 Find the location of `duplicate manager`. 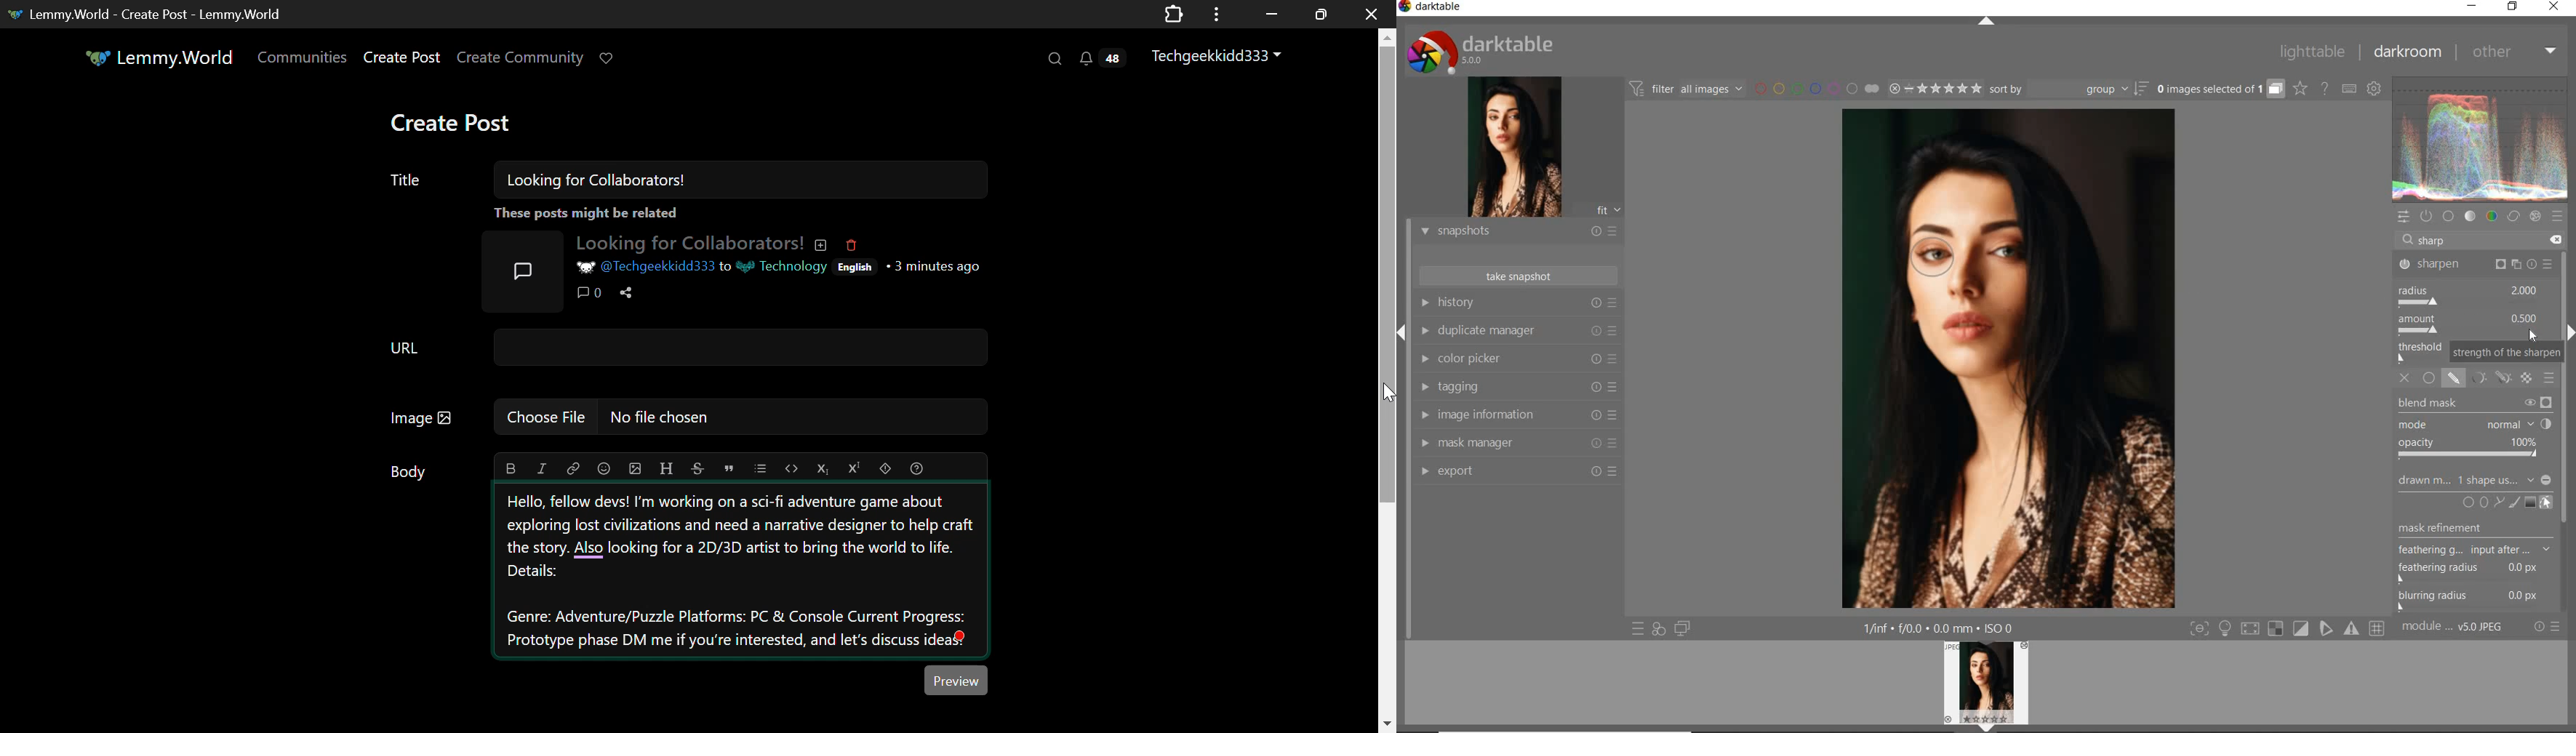

duplicate manager is located at coordinates (1518, 329).